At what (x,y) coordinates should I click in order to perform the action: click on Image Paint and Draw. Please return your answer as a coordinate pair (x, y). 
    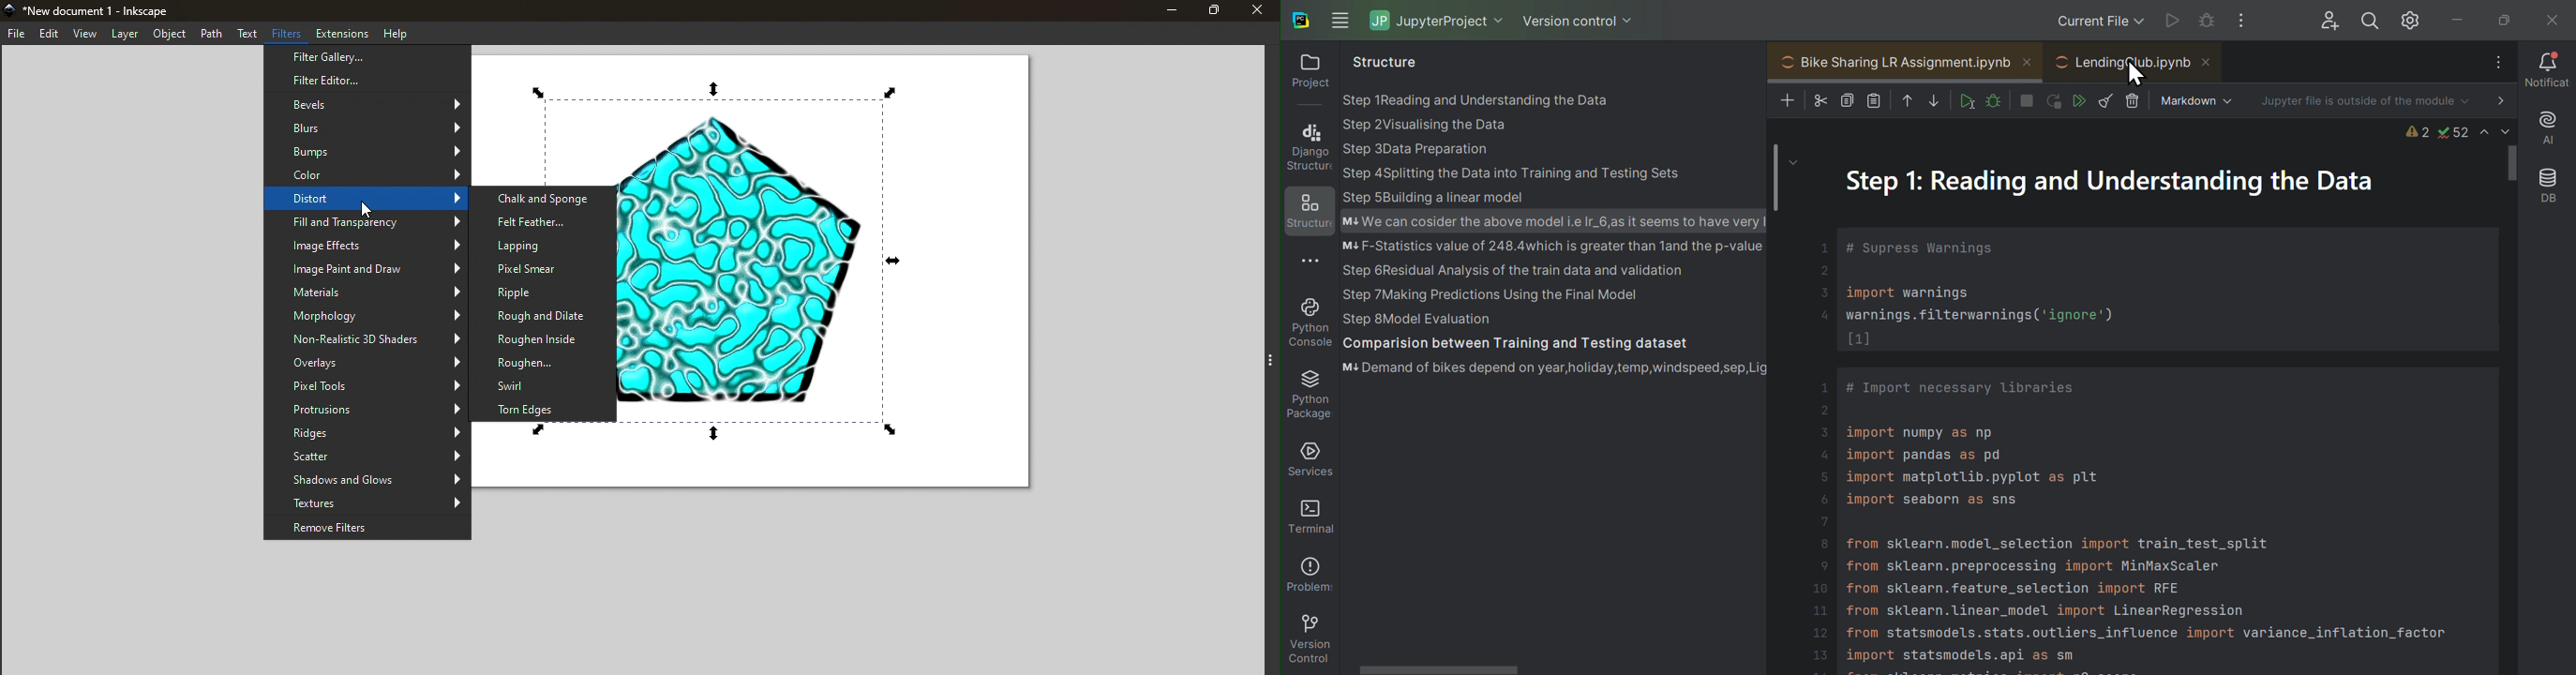
    Looking at the image, I should click on (367, 268).